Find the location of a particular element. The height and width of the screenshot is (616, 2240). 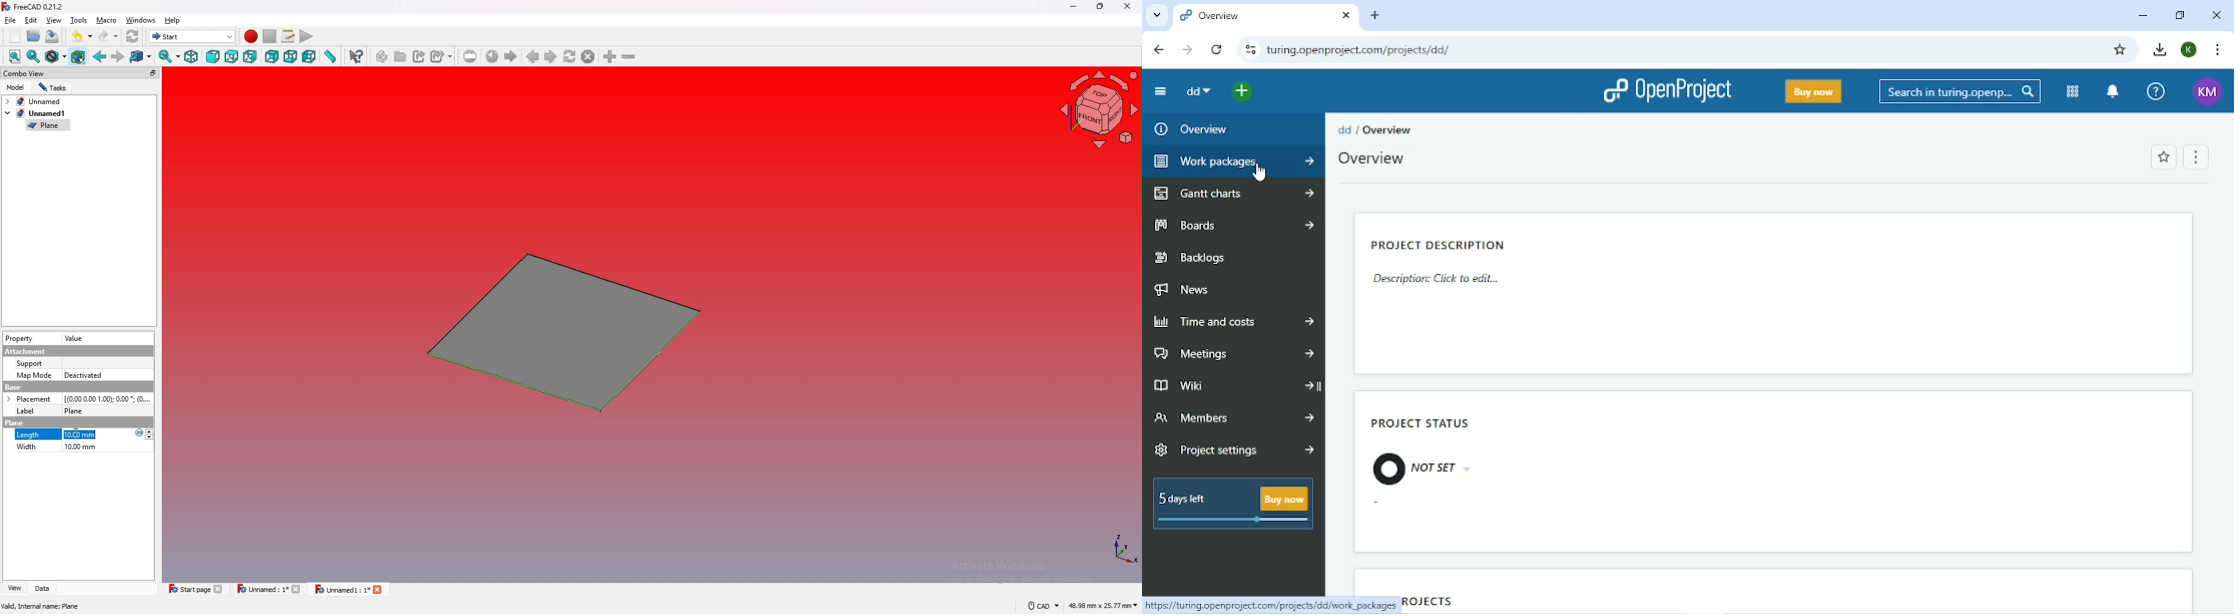

tab1: Unnamed is located at coordinates (37, 101).